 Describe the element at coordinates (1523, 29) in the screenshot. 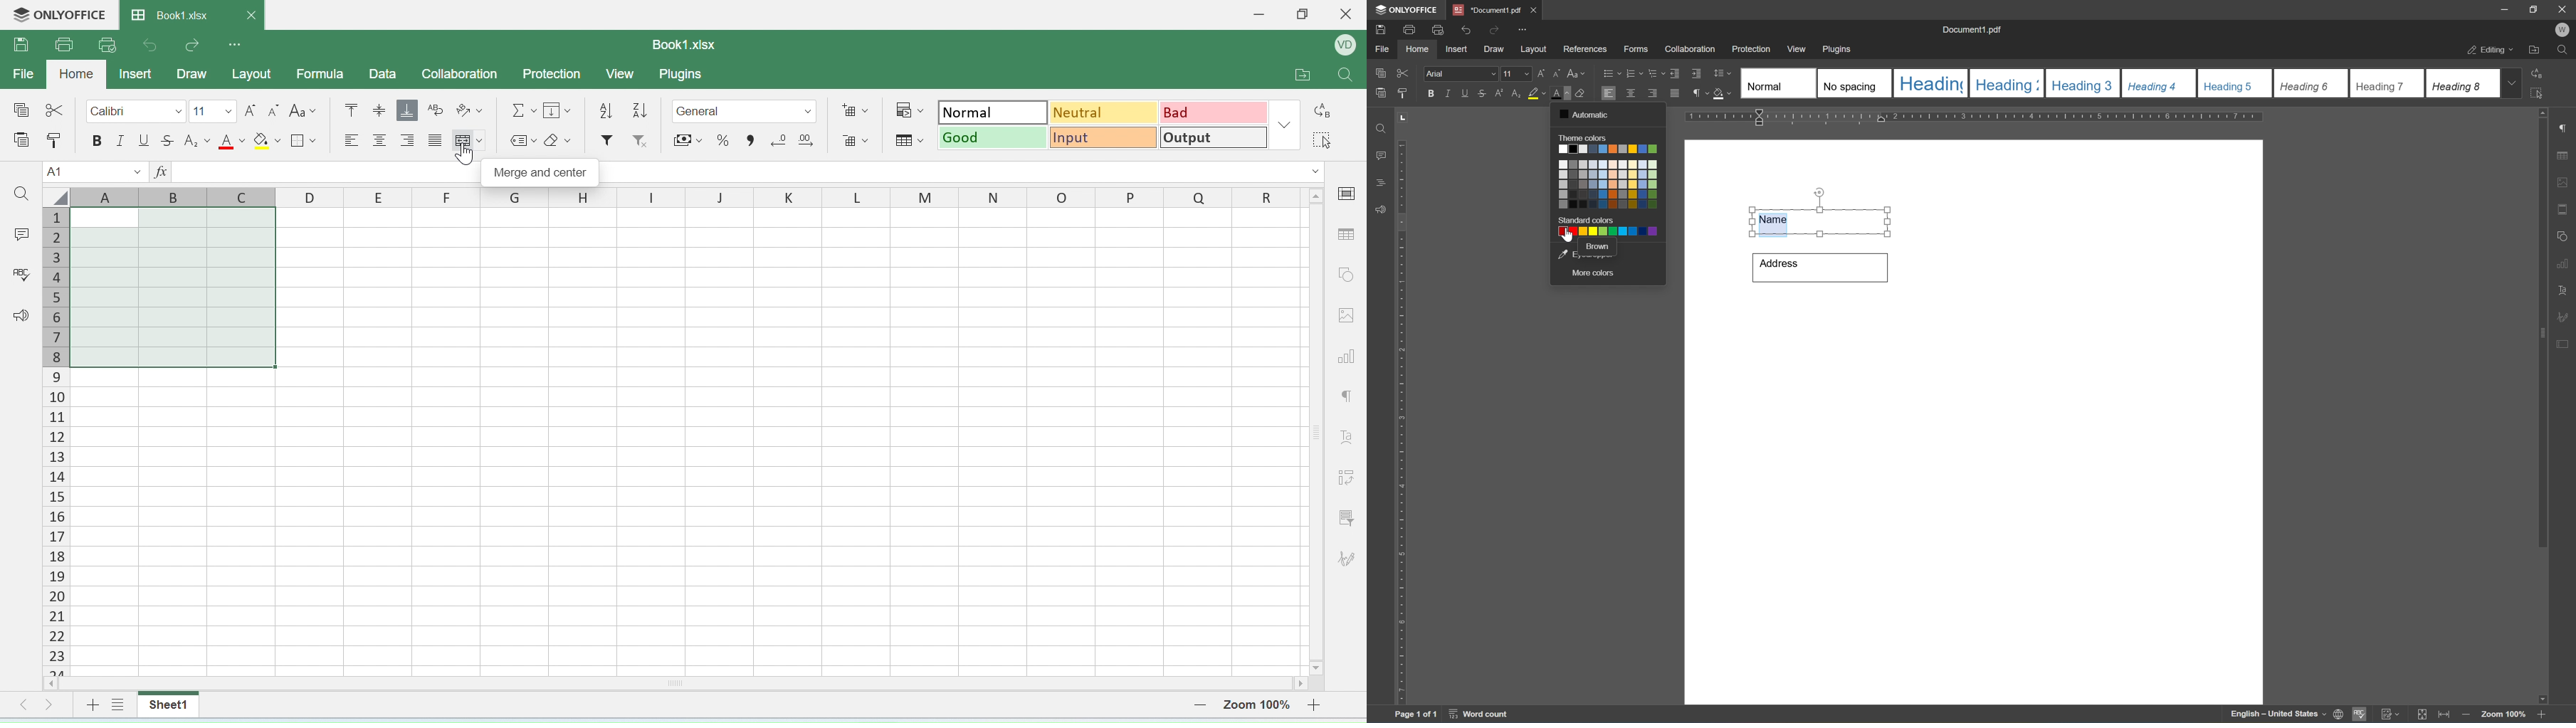

I see `customize quick access toolbar` at that location.